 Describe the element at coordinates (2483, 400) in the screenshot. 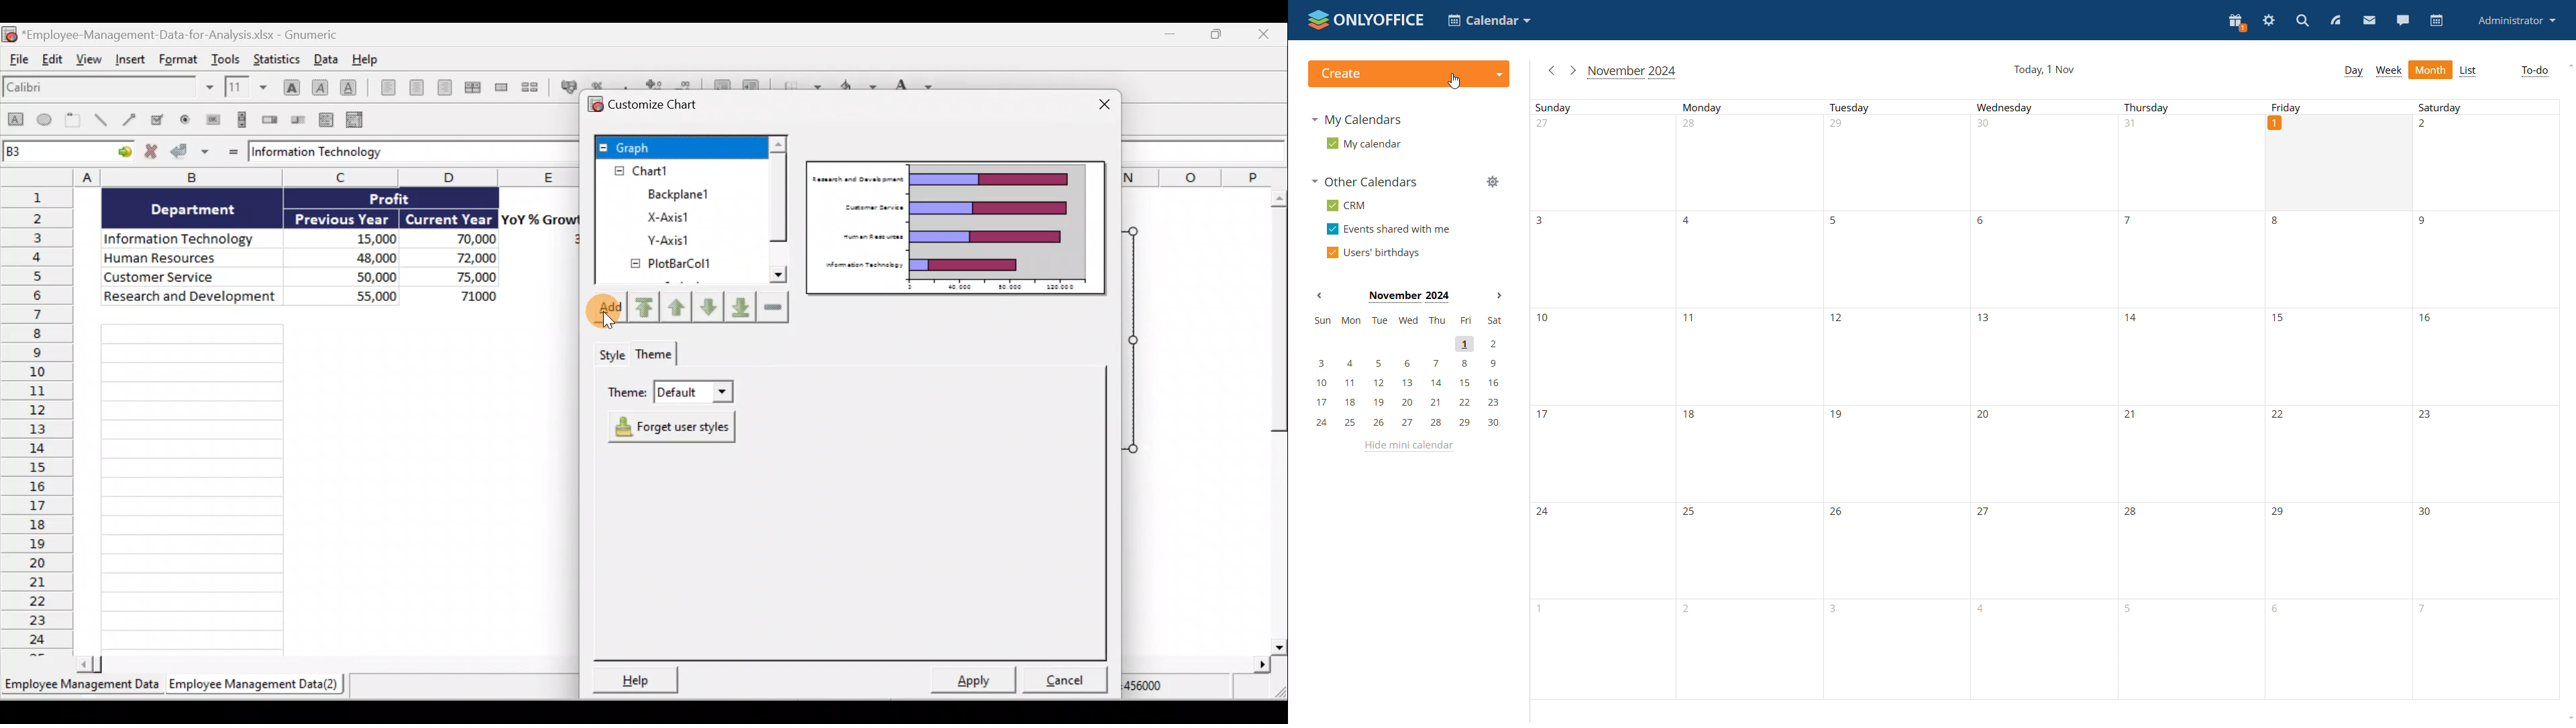

I see `Saturday` at that location.